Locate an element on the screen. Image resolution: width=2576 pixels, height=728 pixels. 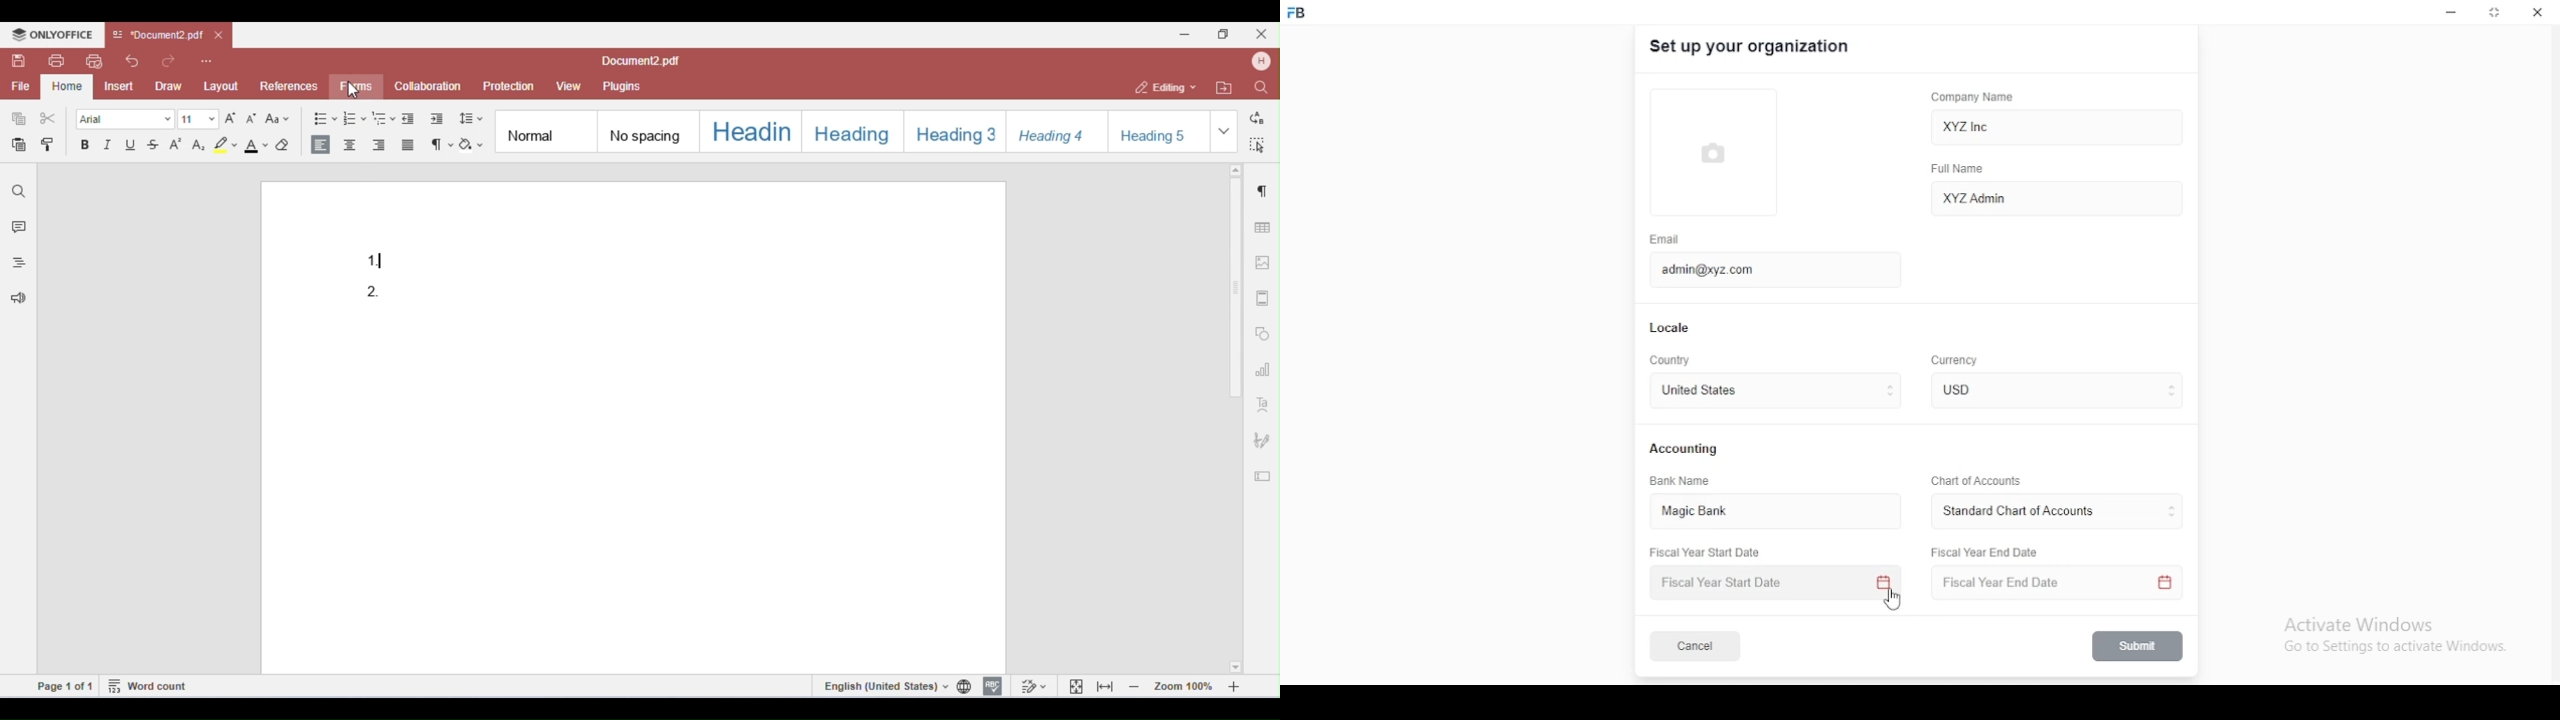
mouse pointer is located at coordinates (1895, 601).